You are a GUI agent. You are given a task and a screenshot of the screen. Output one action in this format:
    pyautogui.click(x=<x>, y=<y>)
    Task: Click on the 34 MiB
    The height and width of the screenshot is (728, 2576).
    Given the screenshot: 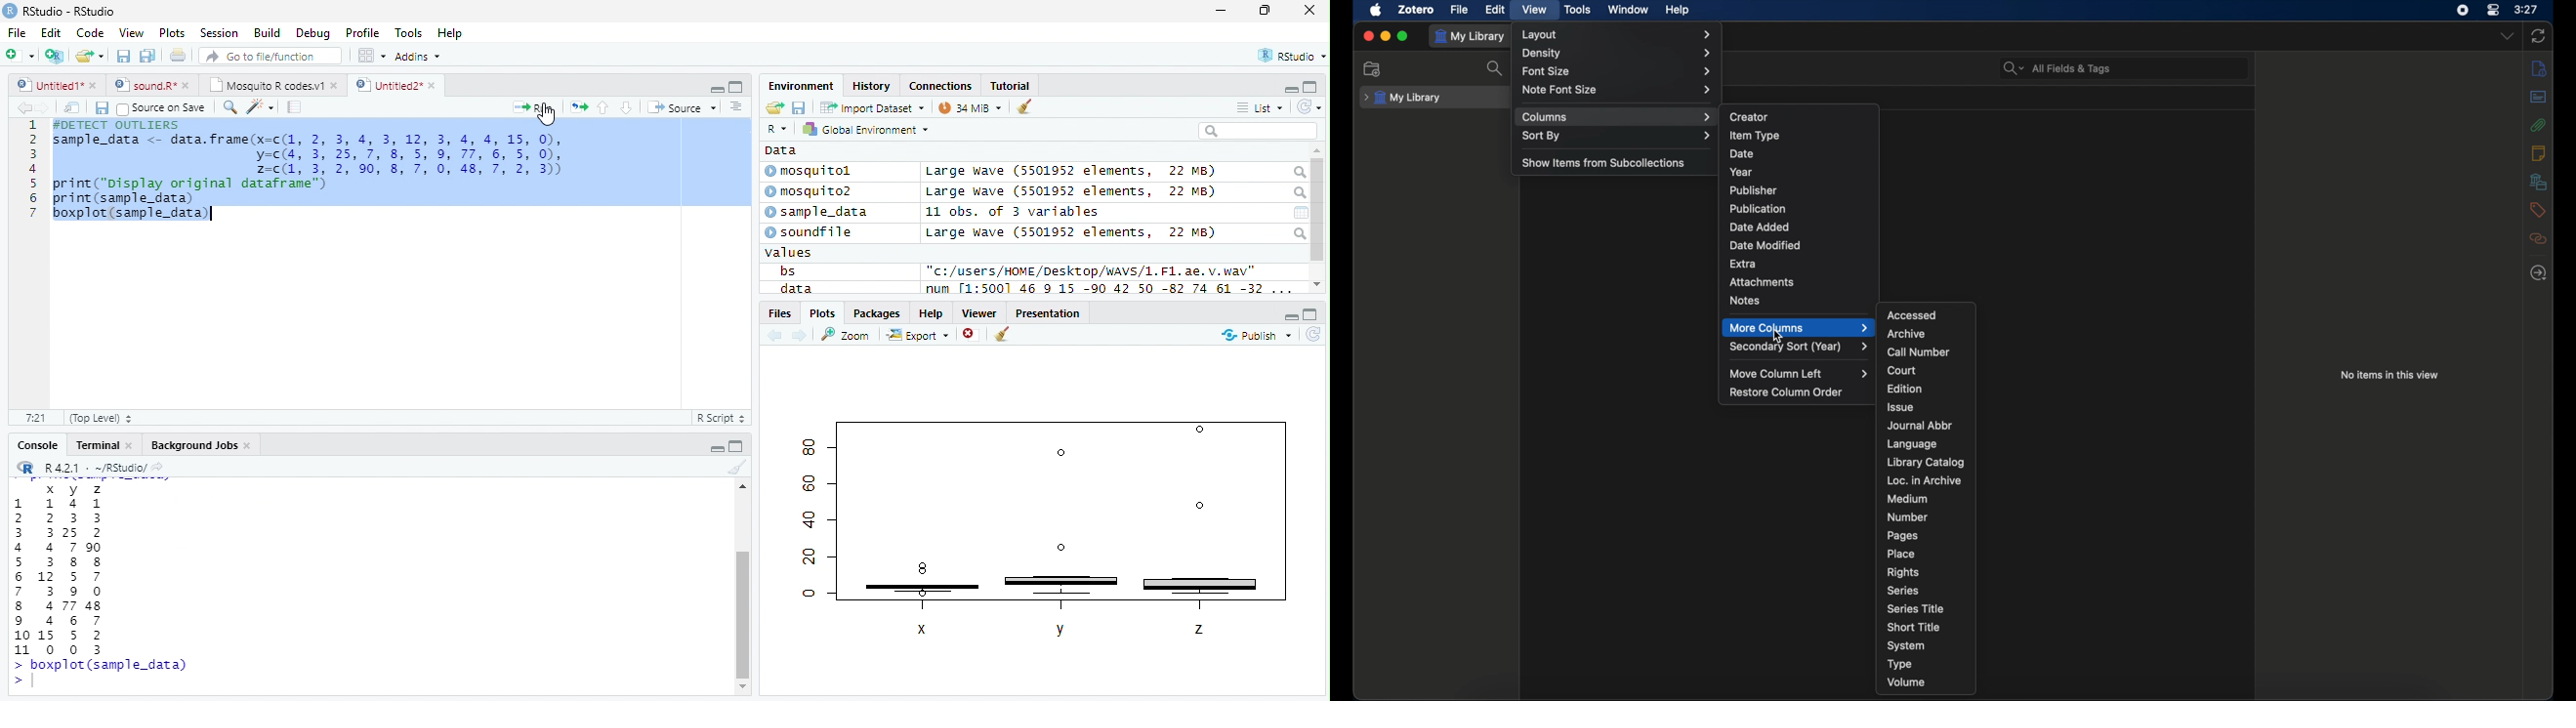 What is the action you would take?
    pyautogui.click(x=970, y=107)
    